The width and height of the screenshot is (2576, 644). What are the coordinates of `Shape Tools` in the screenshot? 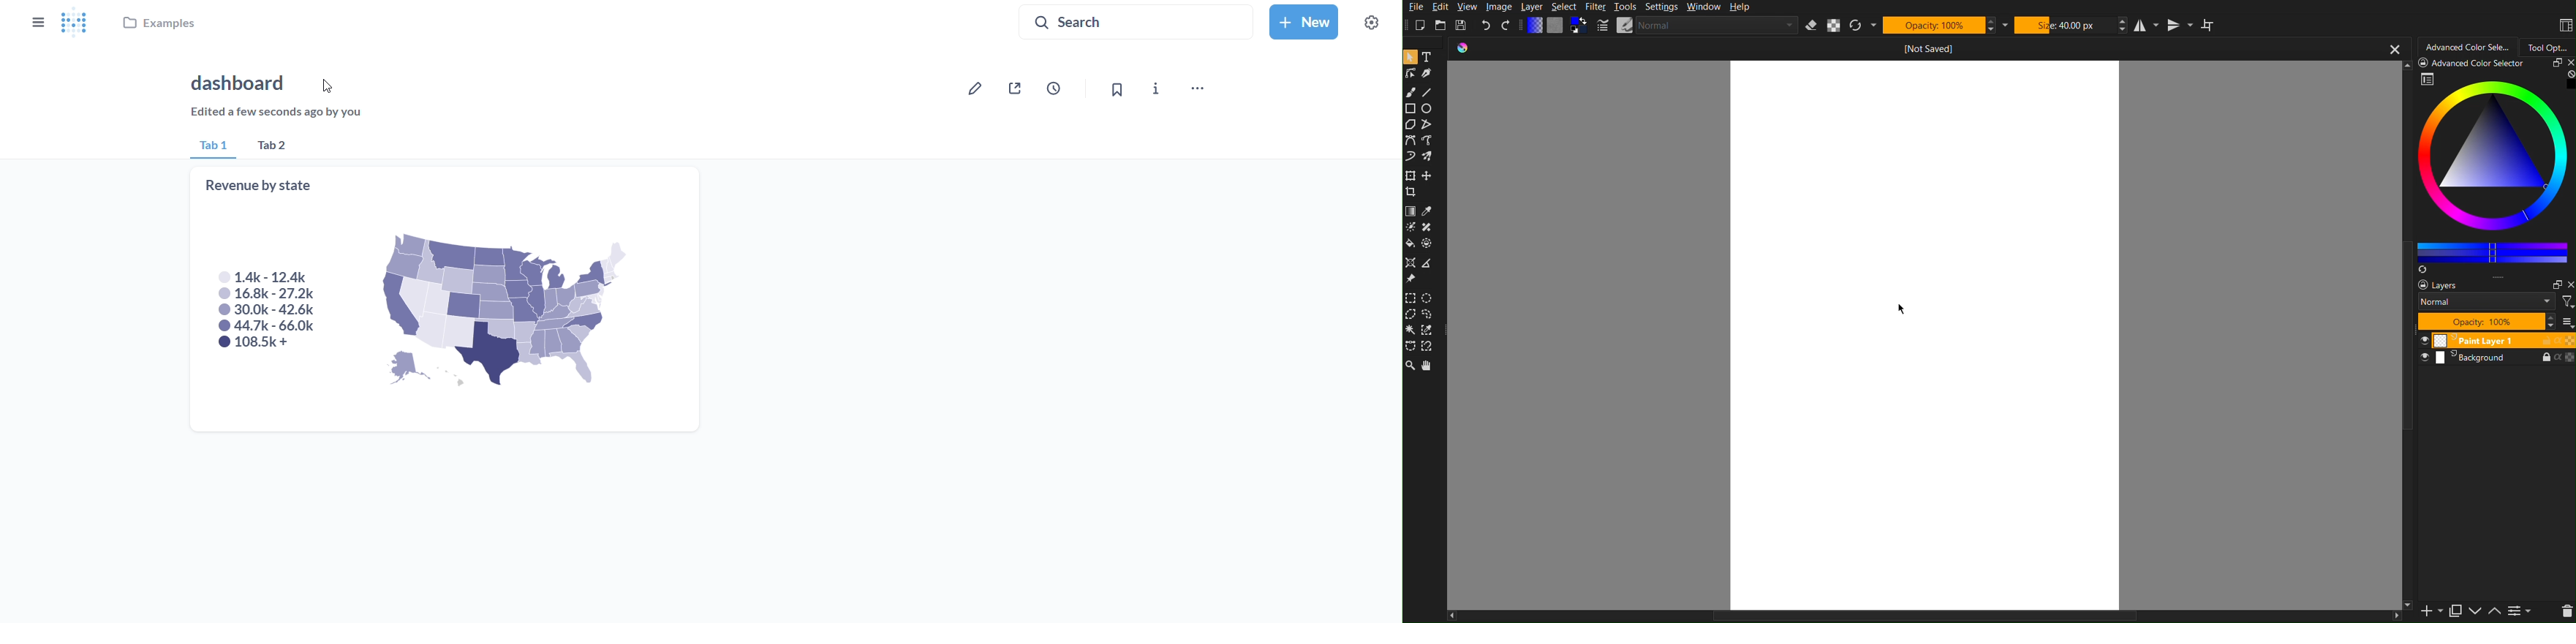 It's located at (1421, 116).